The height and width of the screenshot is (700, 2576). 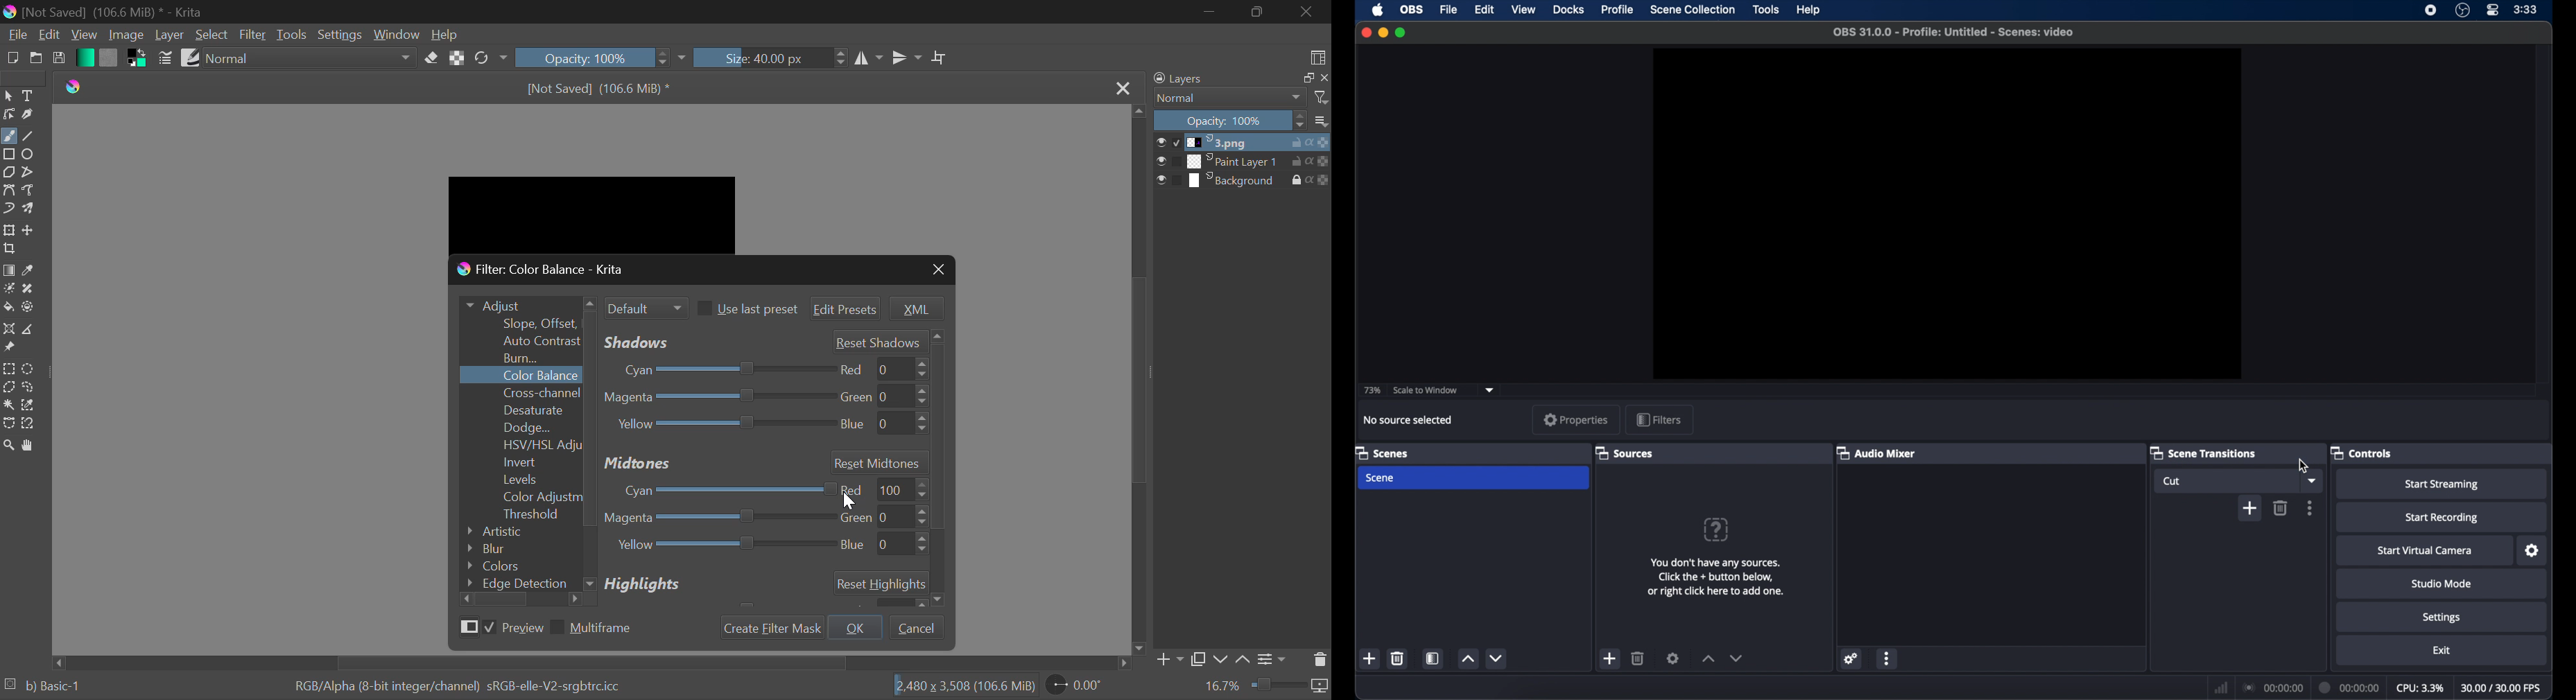 I want to click on maximize, so click(x=1401, y=32).